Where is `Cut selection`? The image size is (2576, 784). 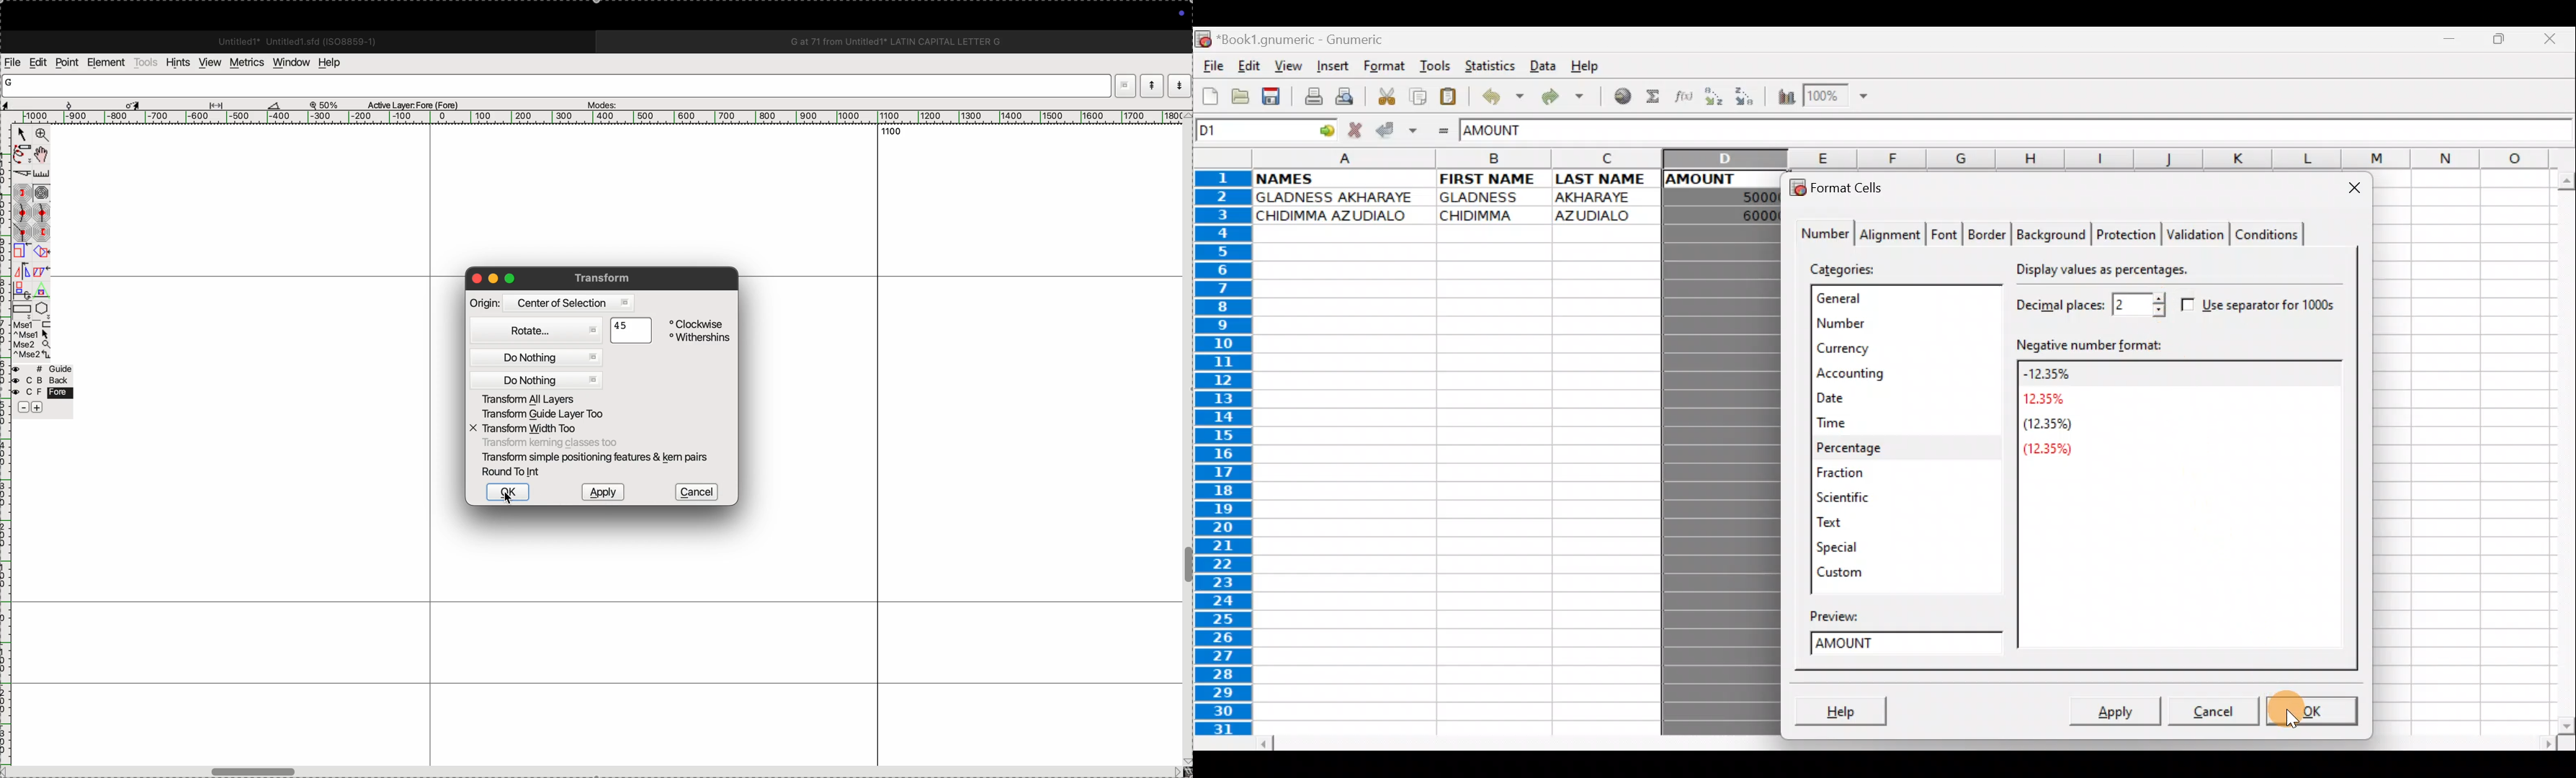
Cut selection is located at coordinates (1383, 96).